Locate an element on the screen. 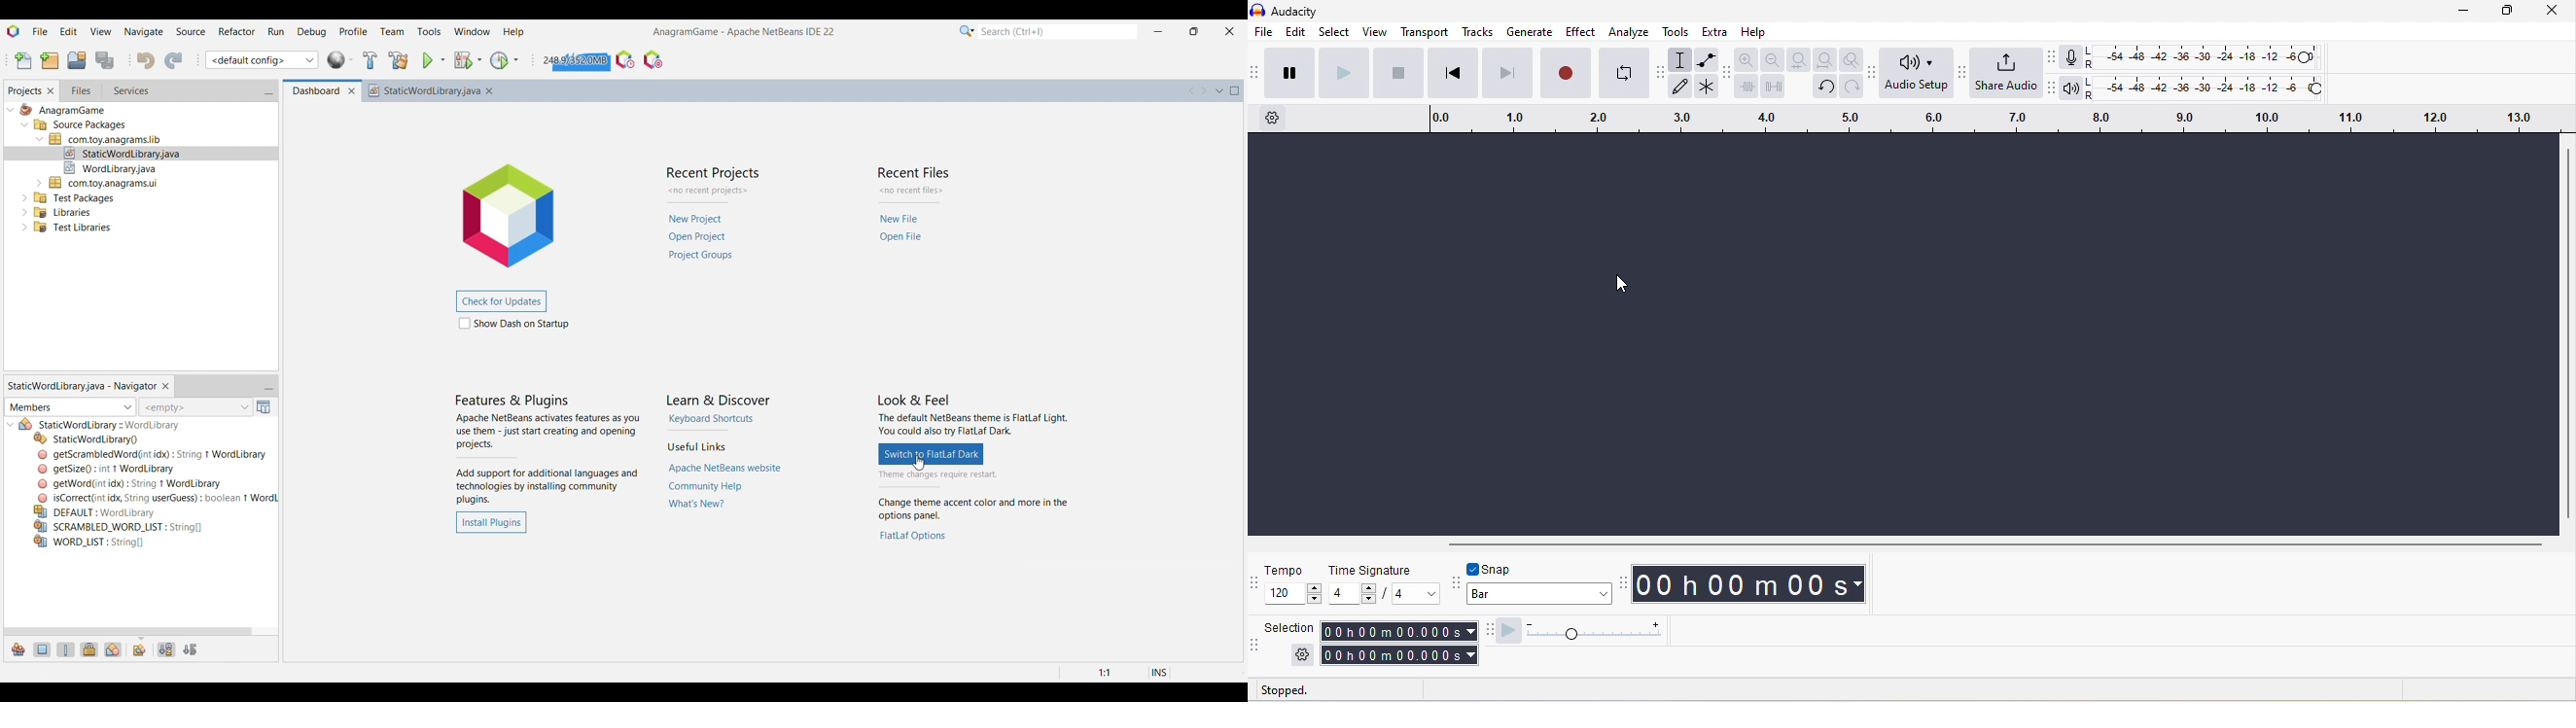 The height and width of the screenshot is (728, 2576).  is located at coordinates (134, 482).